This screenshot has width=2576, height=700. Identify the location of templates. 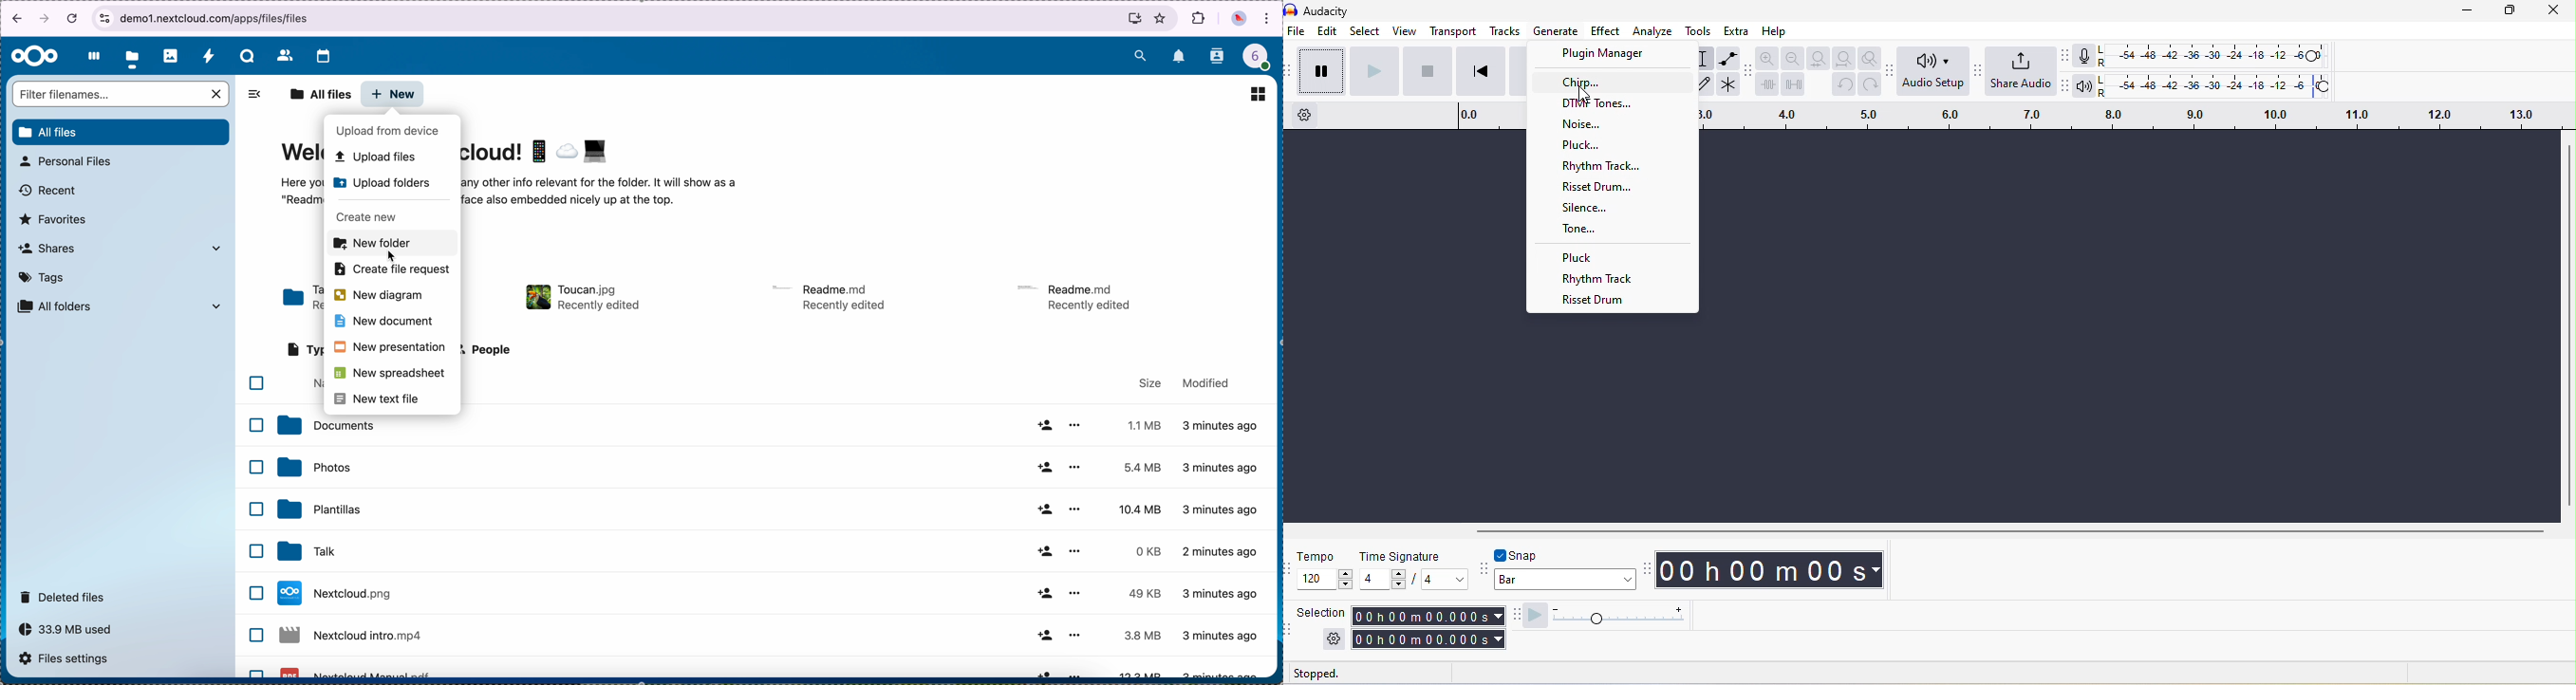
(320, 508).